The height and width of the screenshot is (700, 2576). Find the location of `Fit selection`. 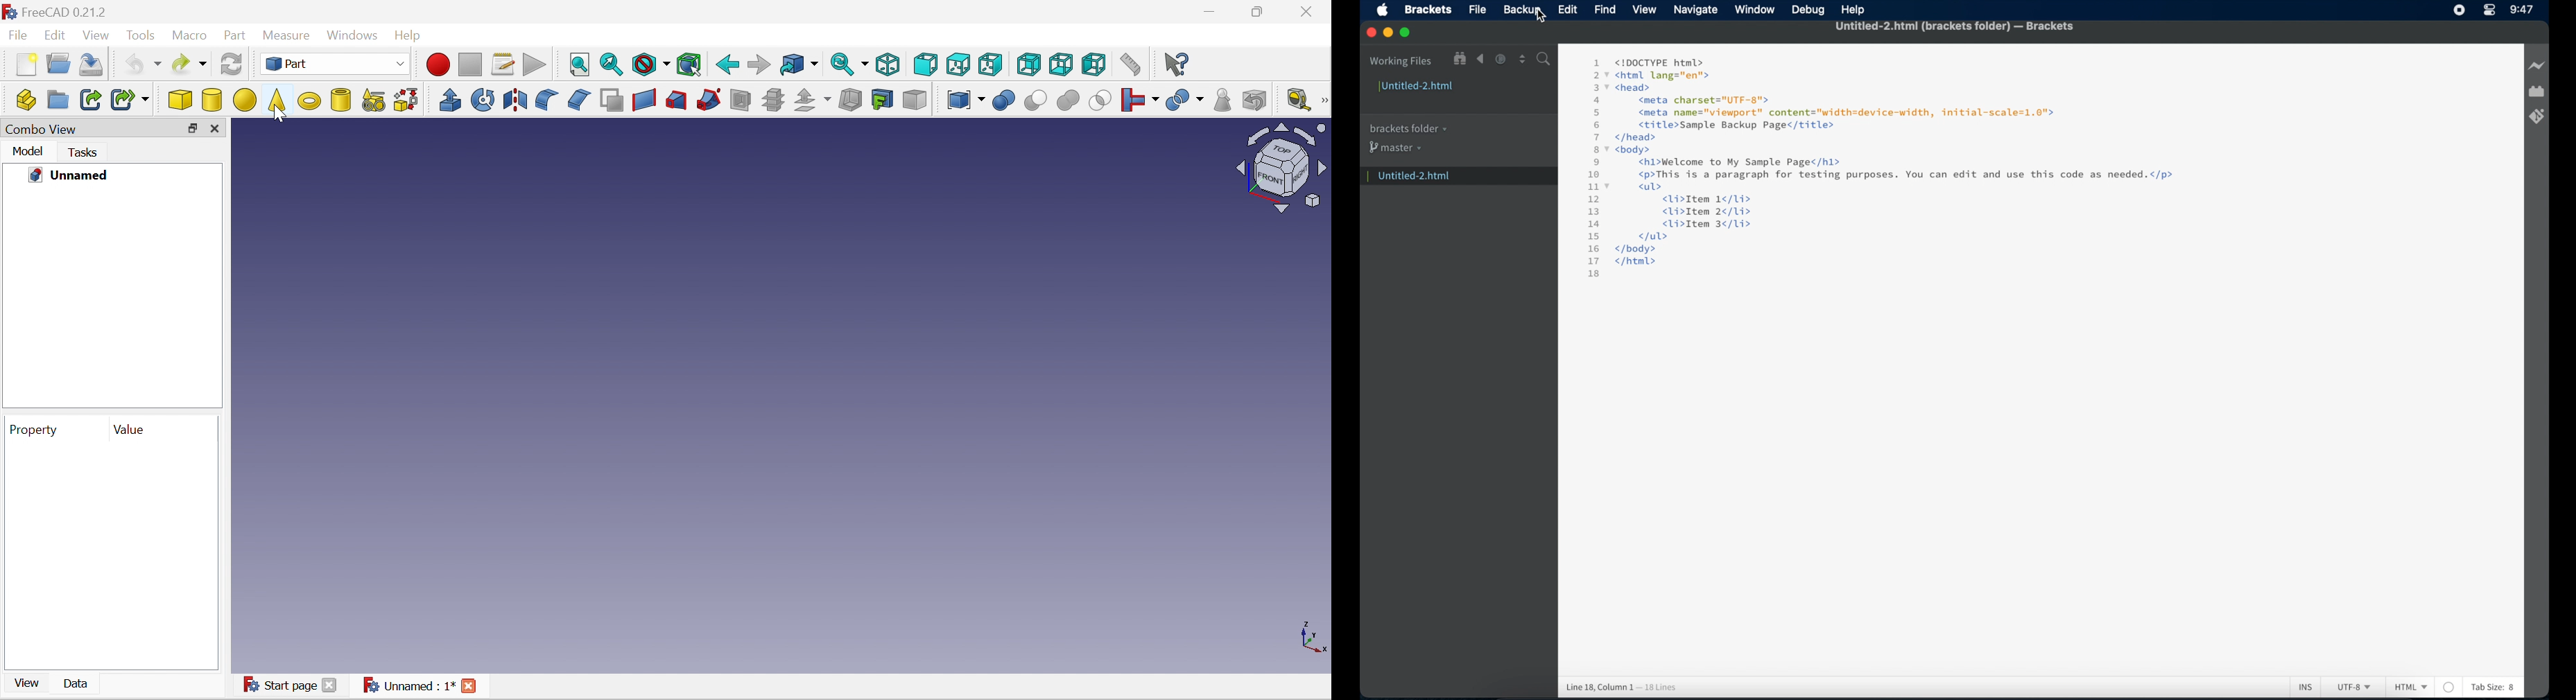

Fit selection is located at coordinates (612, 64).